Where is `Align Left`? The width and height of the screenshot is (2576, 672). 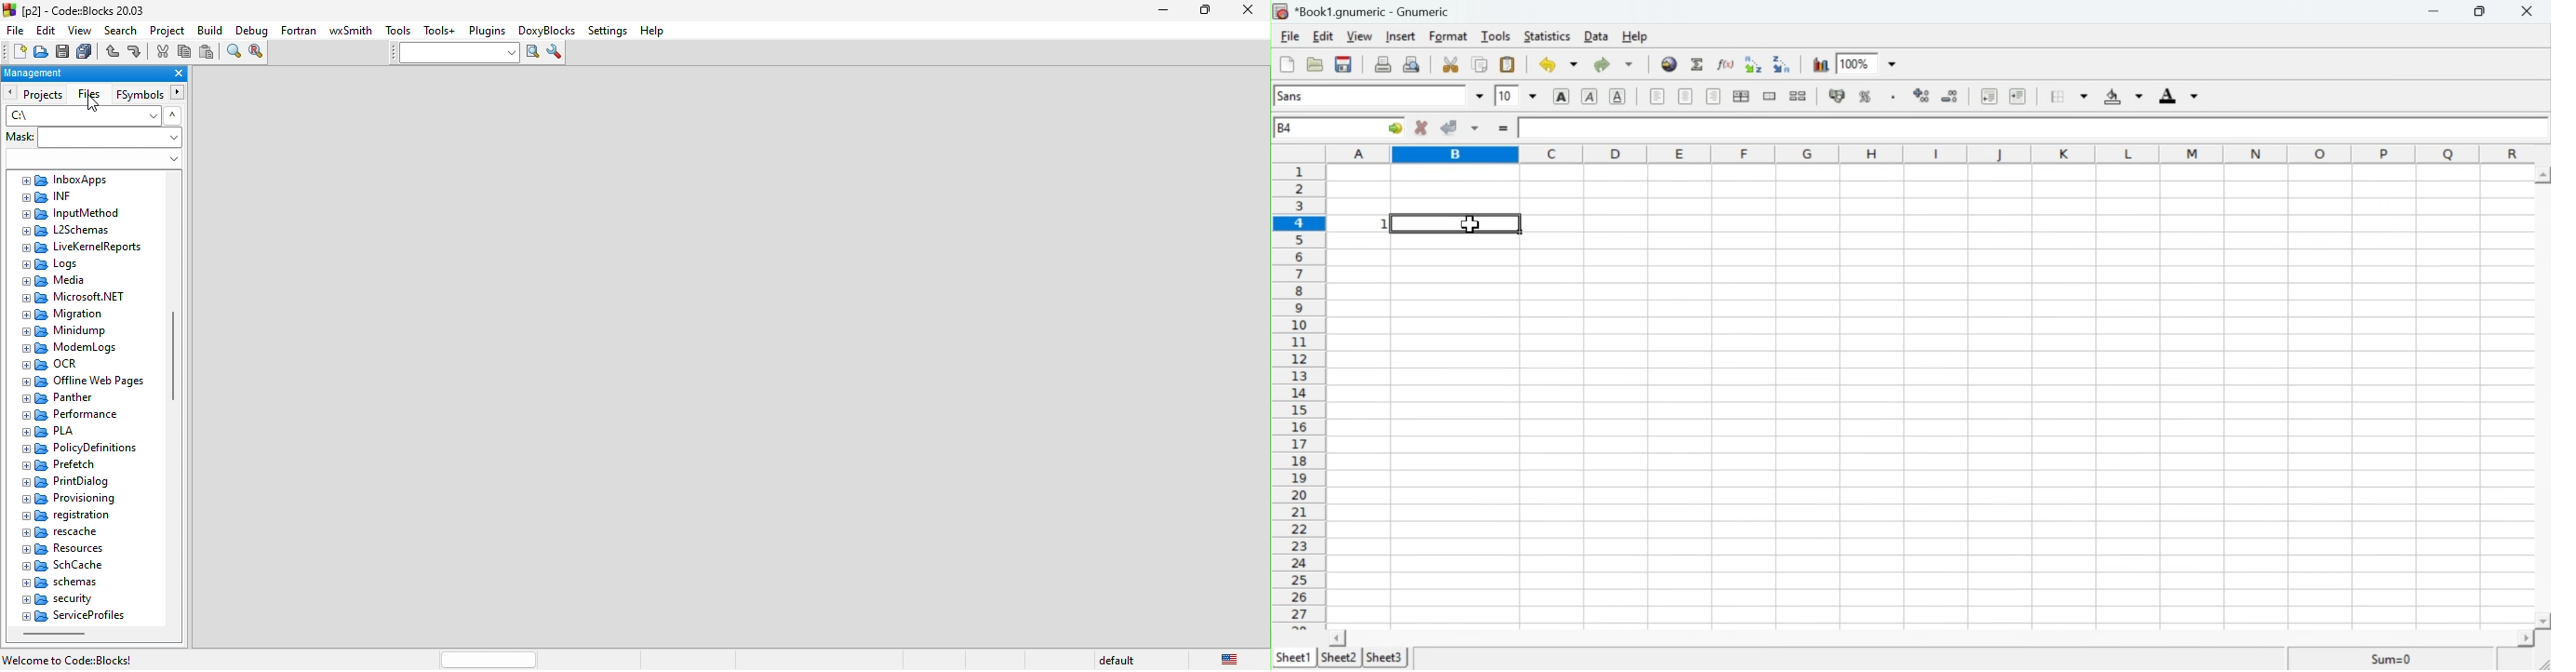 Align Left is located at coordinates (1657, 97).